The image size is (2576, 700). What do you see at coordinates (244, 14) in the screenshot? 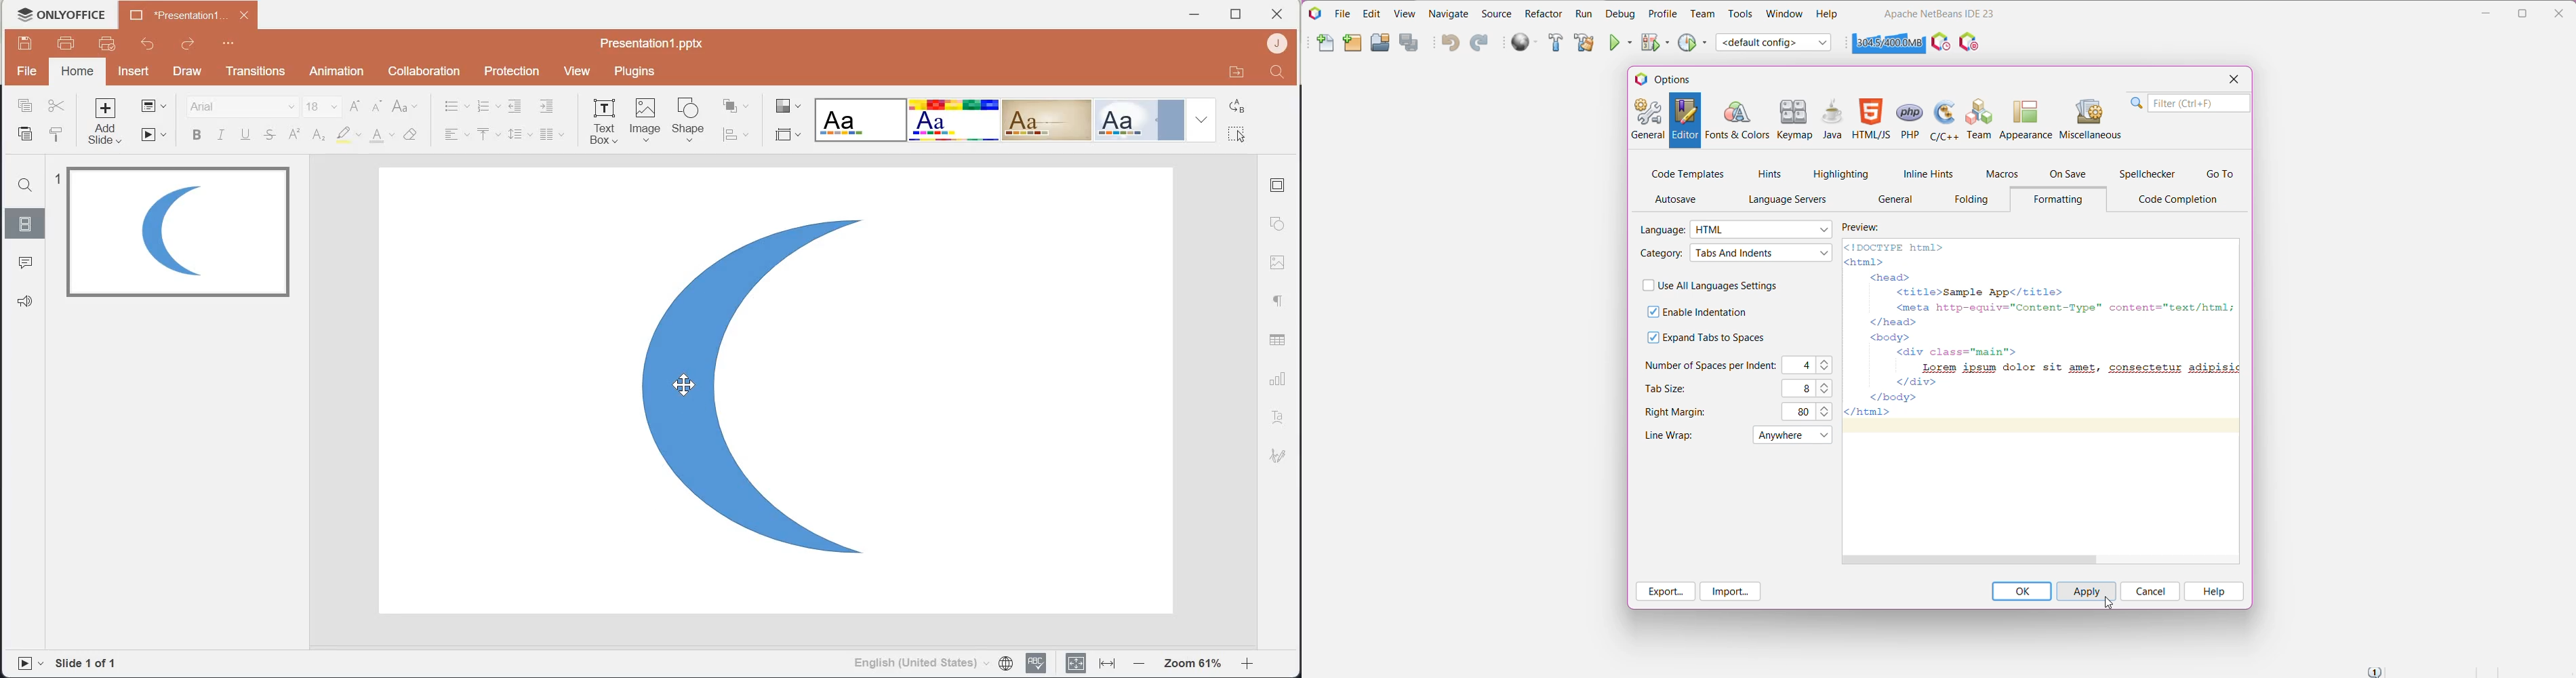
I see `close` at bounding box center [244, 14].